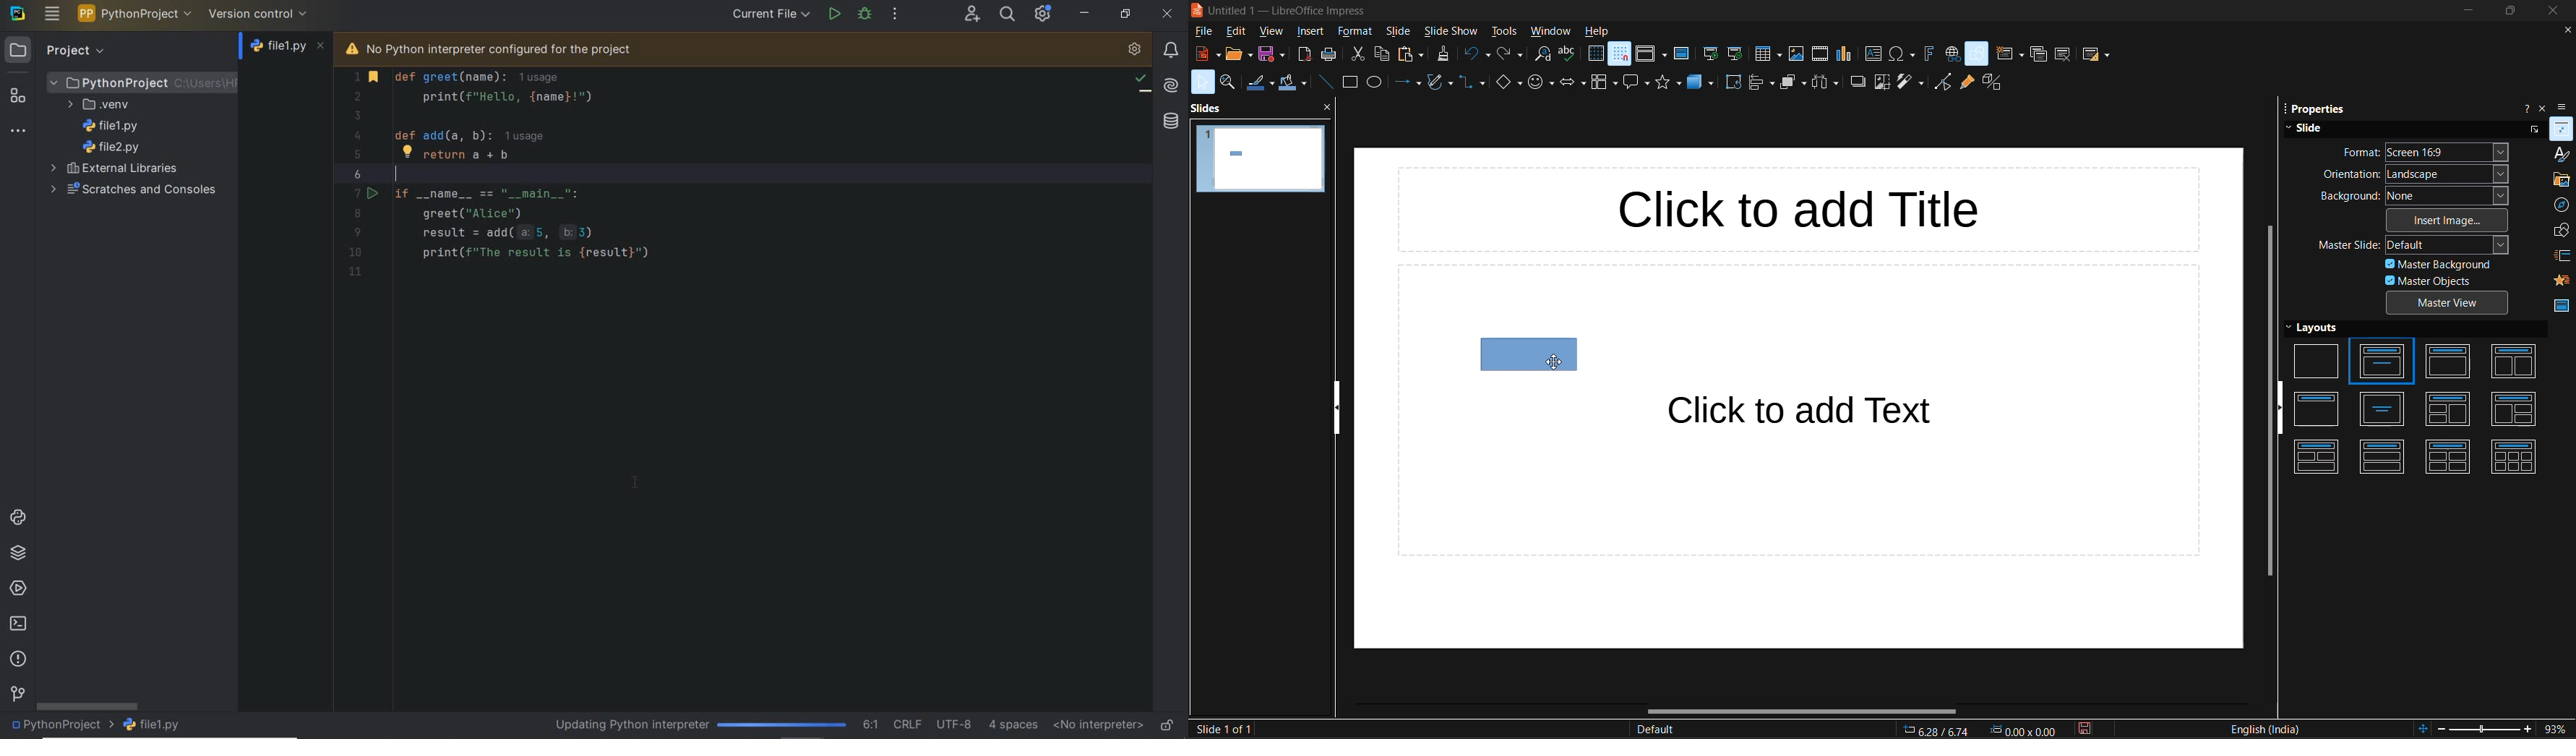  Describe the element at coordinates (1829, 411) in the screenshot. I see `Click to add Text` at that location.